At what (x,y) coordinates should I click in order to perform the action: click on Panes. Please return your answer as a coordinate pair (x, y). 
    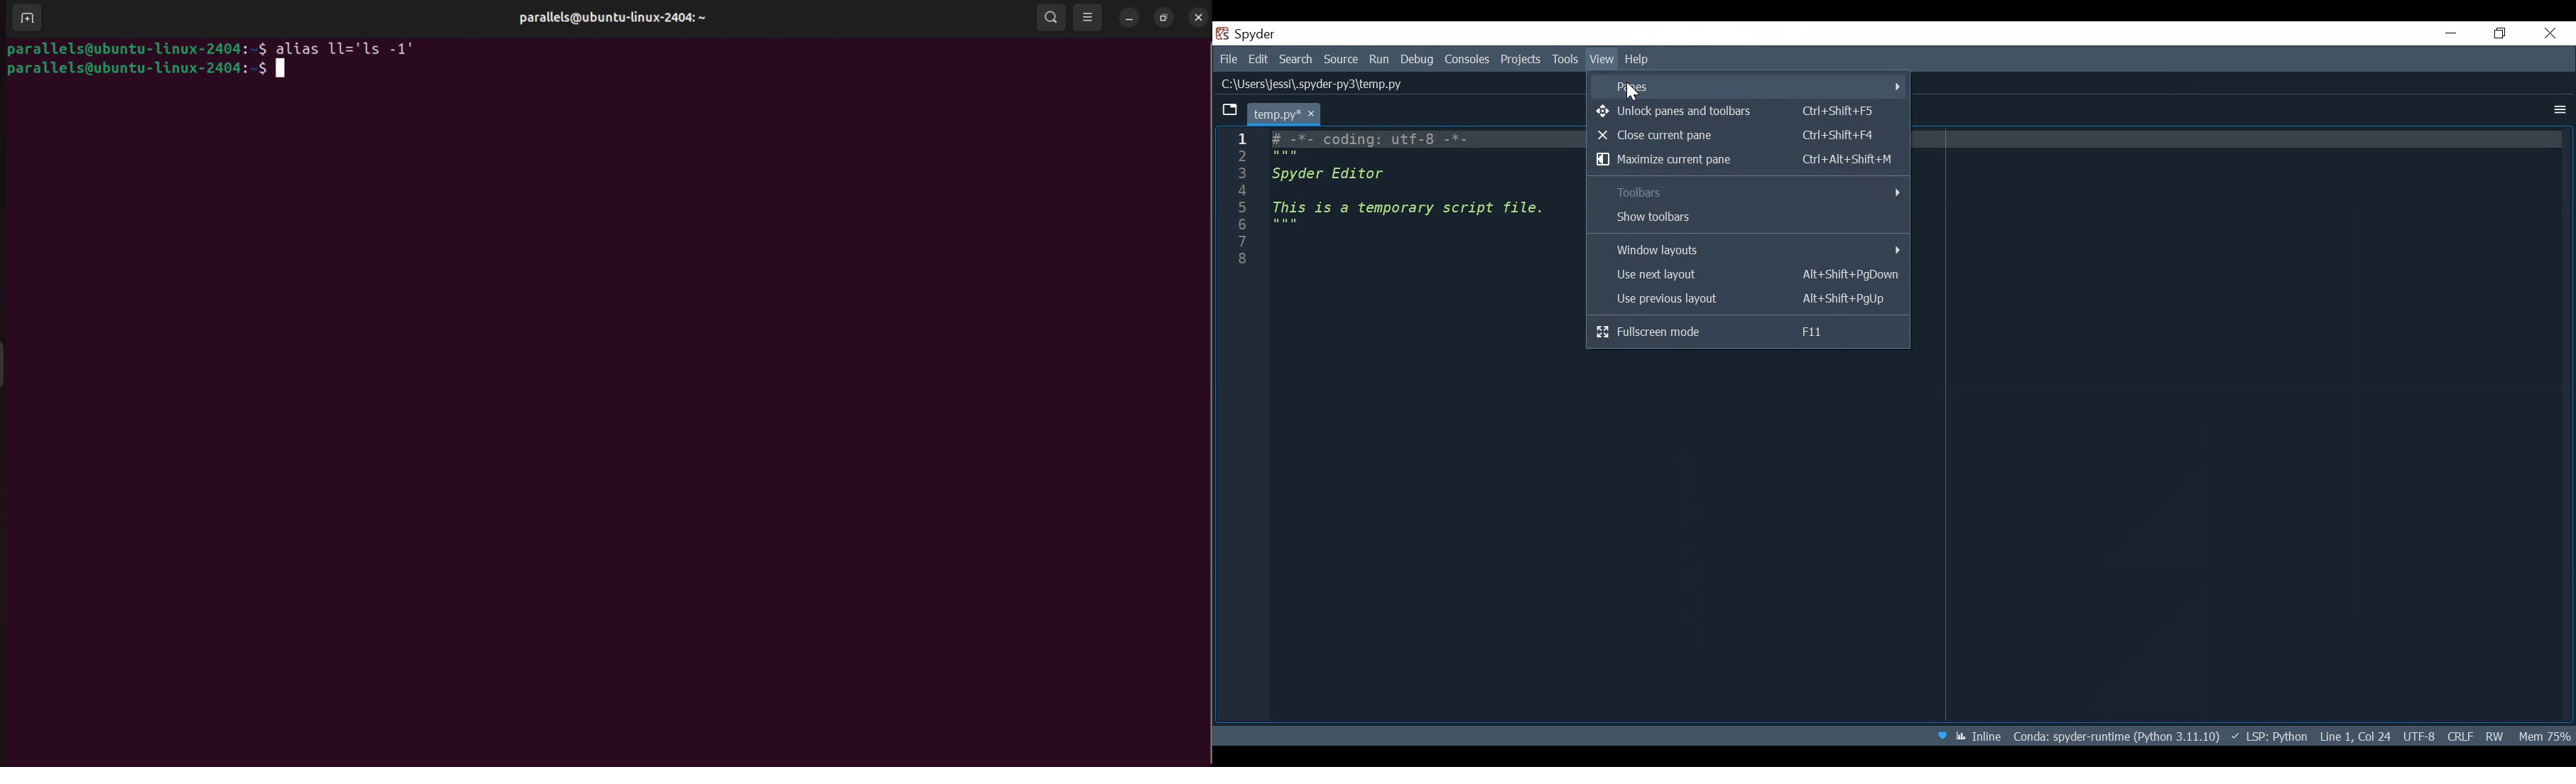
    Looking at the image, I should click on (1747, 85).